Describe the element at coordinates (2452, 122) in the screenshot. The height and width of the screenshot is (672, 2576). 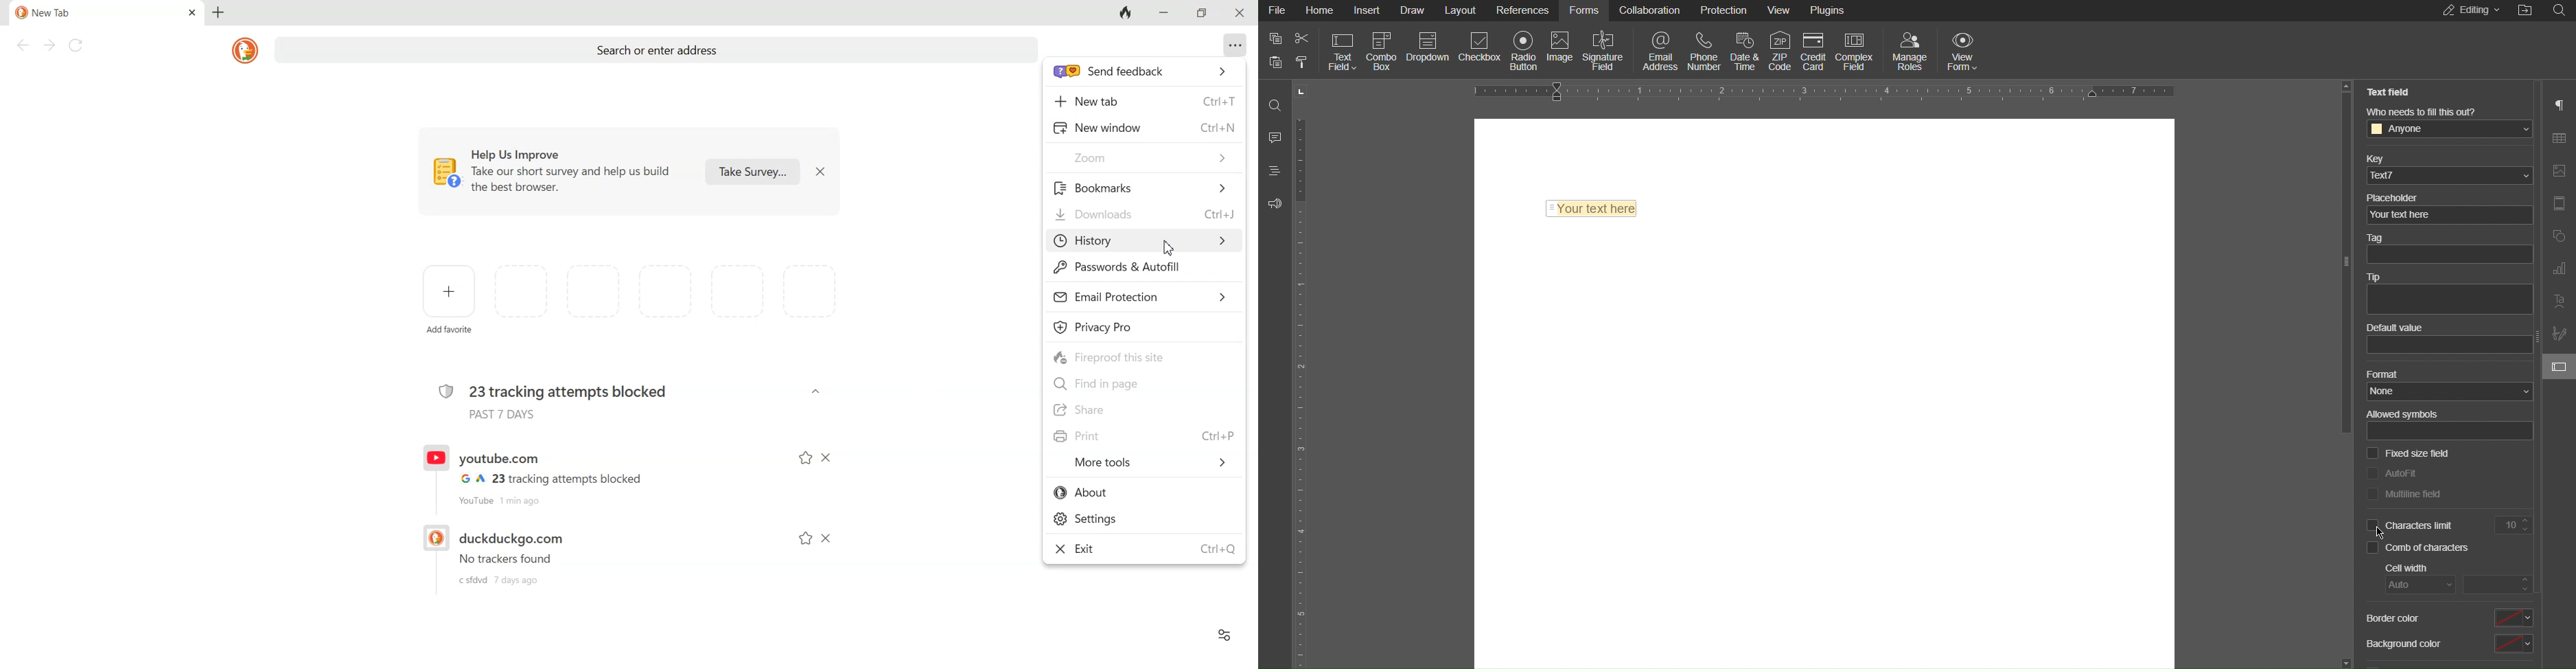
I see `Who needs to fill this out` at that location.